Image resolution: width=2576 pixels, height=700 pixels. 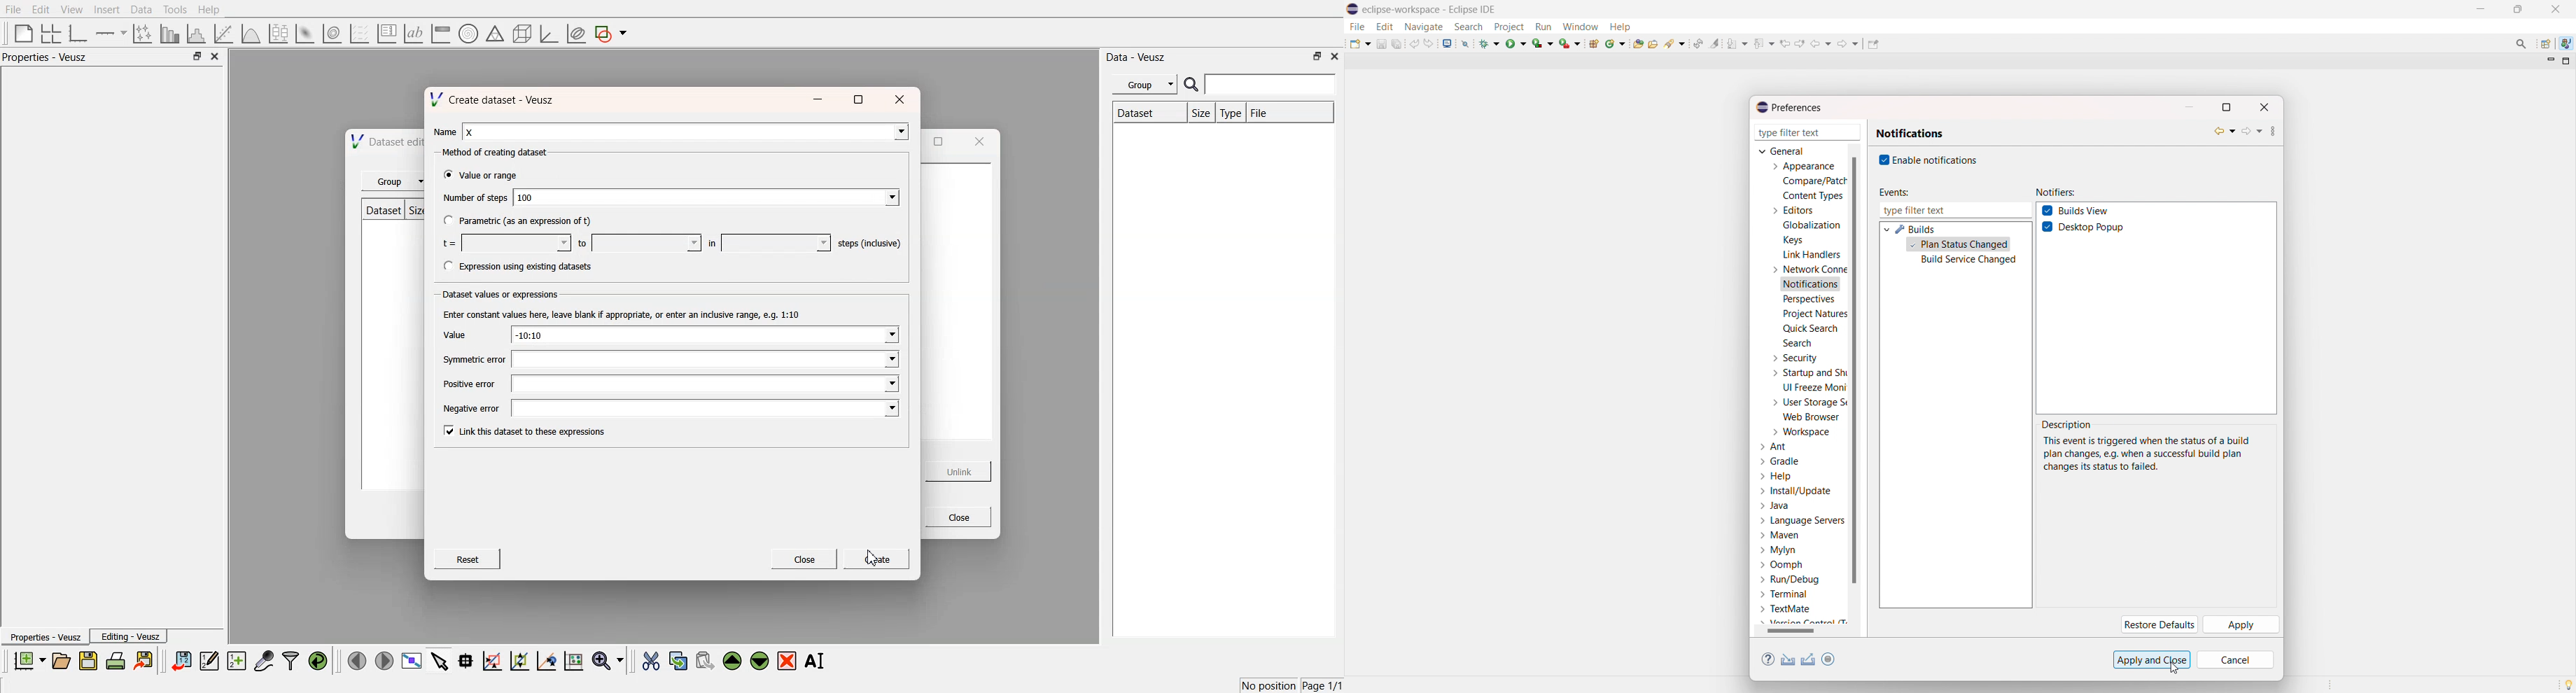 What do you see at coordinates (818, 661) in the screenshot?
I see `Rename the selected widgets` at bounding box center [818, 661].